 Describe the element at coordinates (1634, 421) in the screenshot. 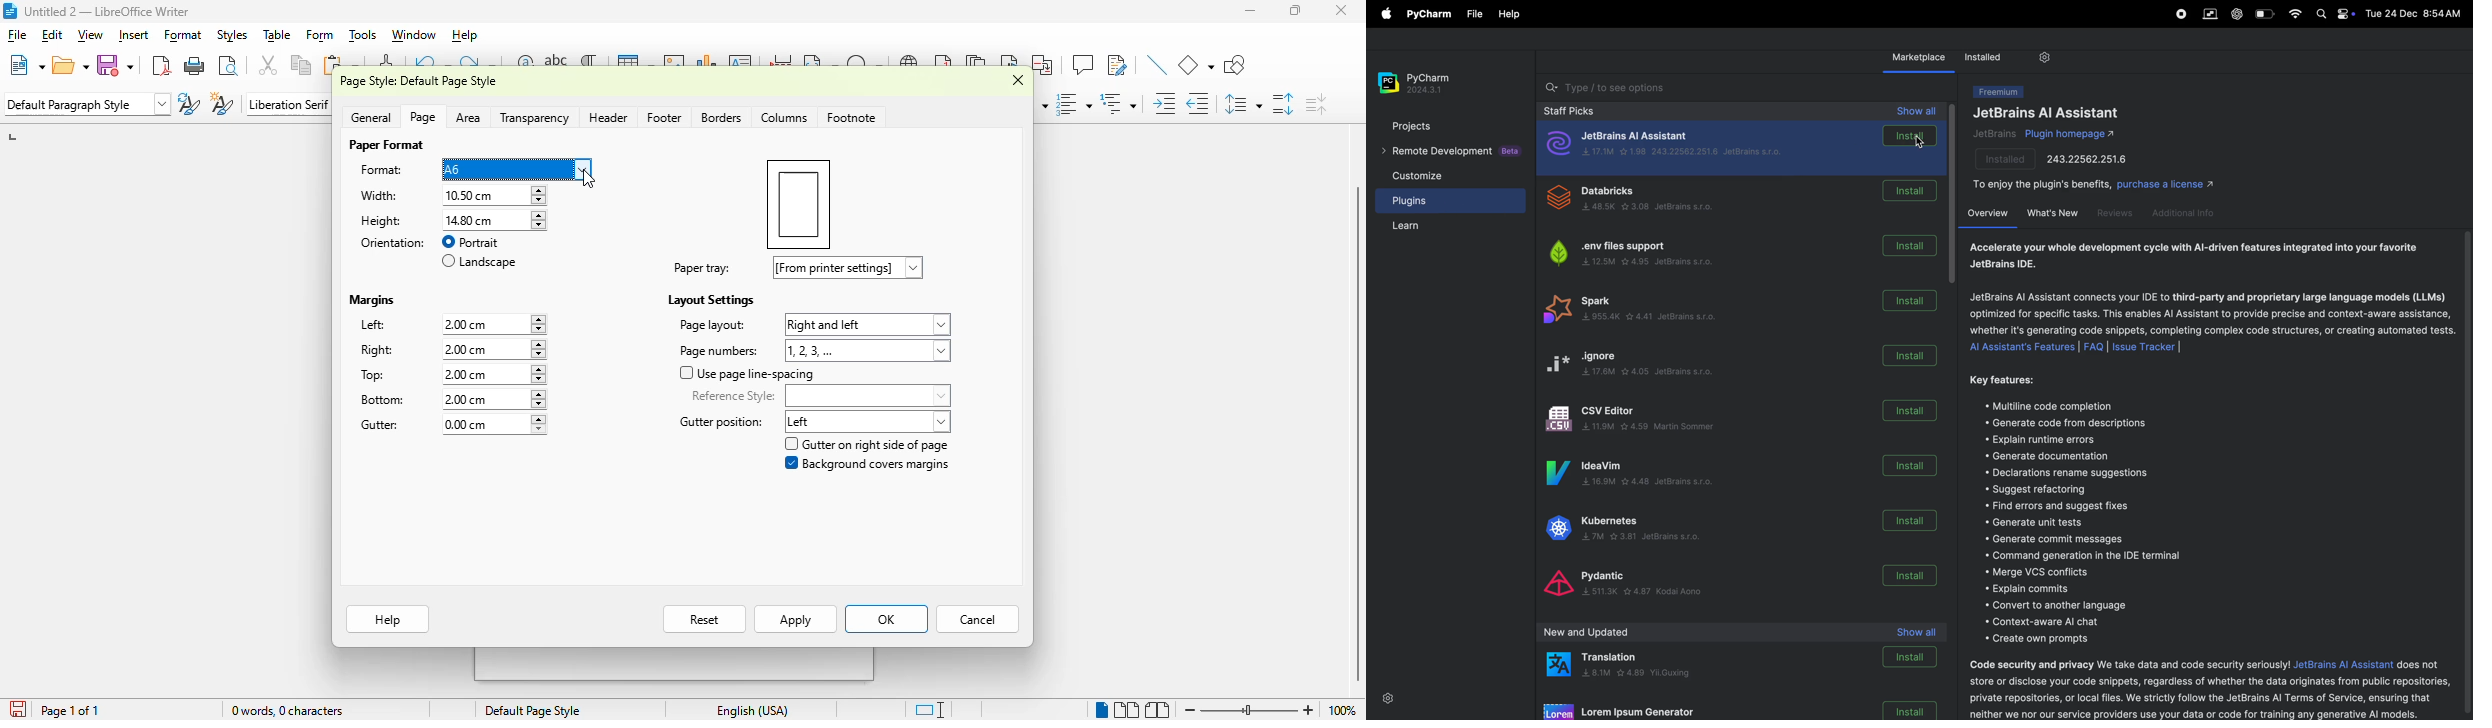

I see `Csv editor` at that location.